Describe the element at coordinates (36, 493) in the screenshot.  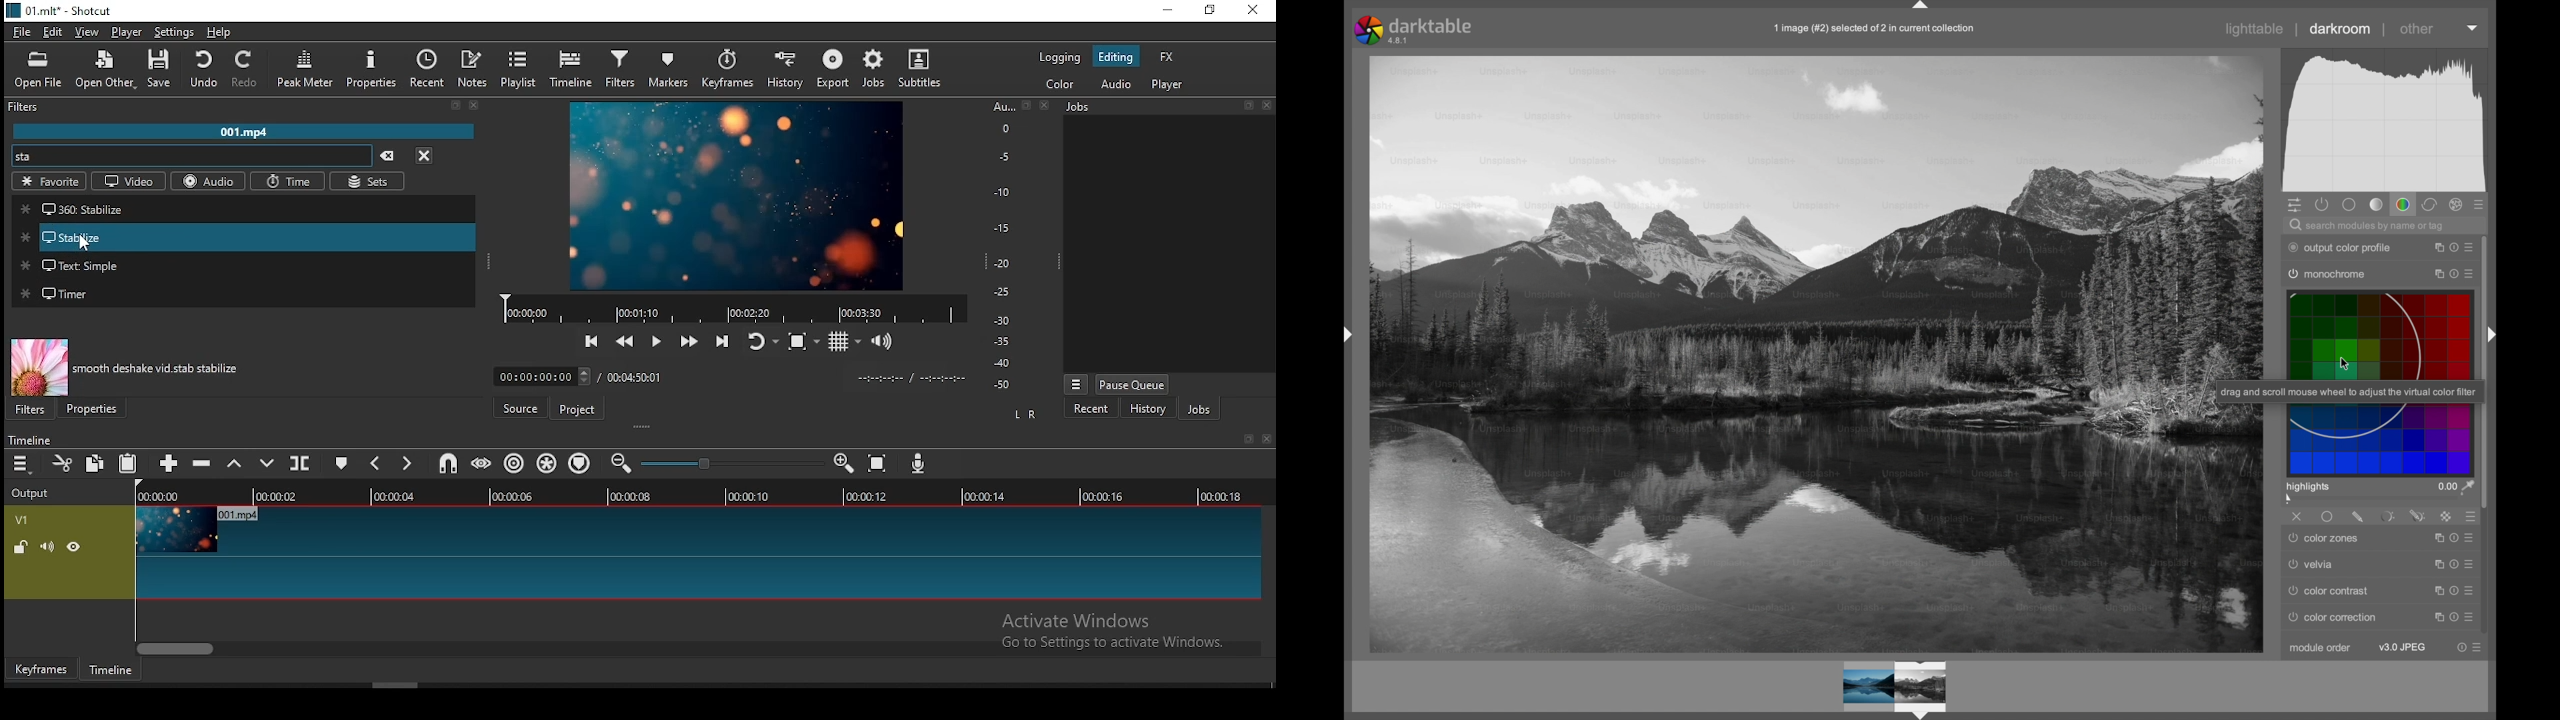
I see `Output` at that location.